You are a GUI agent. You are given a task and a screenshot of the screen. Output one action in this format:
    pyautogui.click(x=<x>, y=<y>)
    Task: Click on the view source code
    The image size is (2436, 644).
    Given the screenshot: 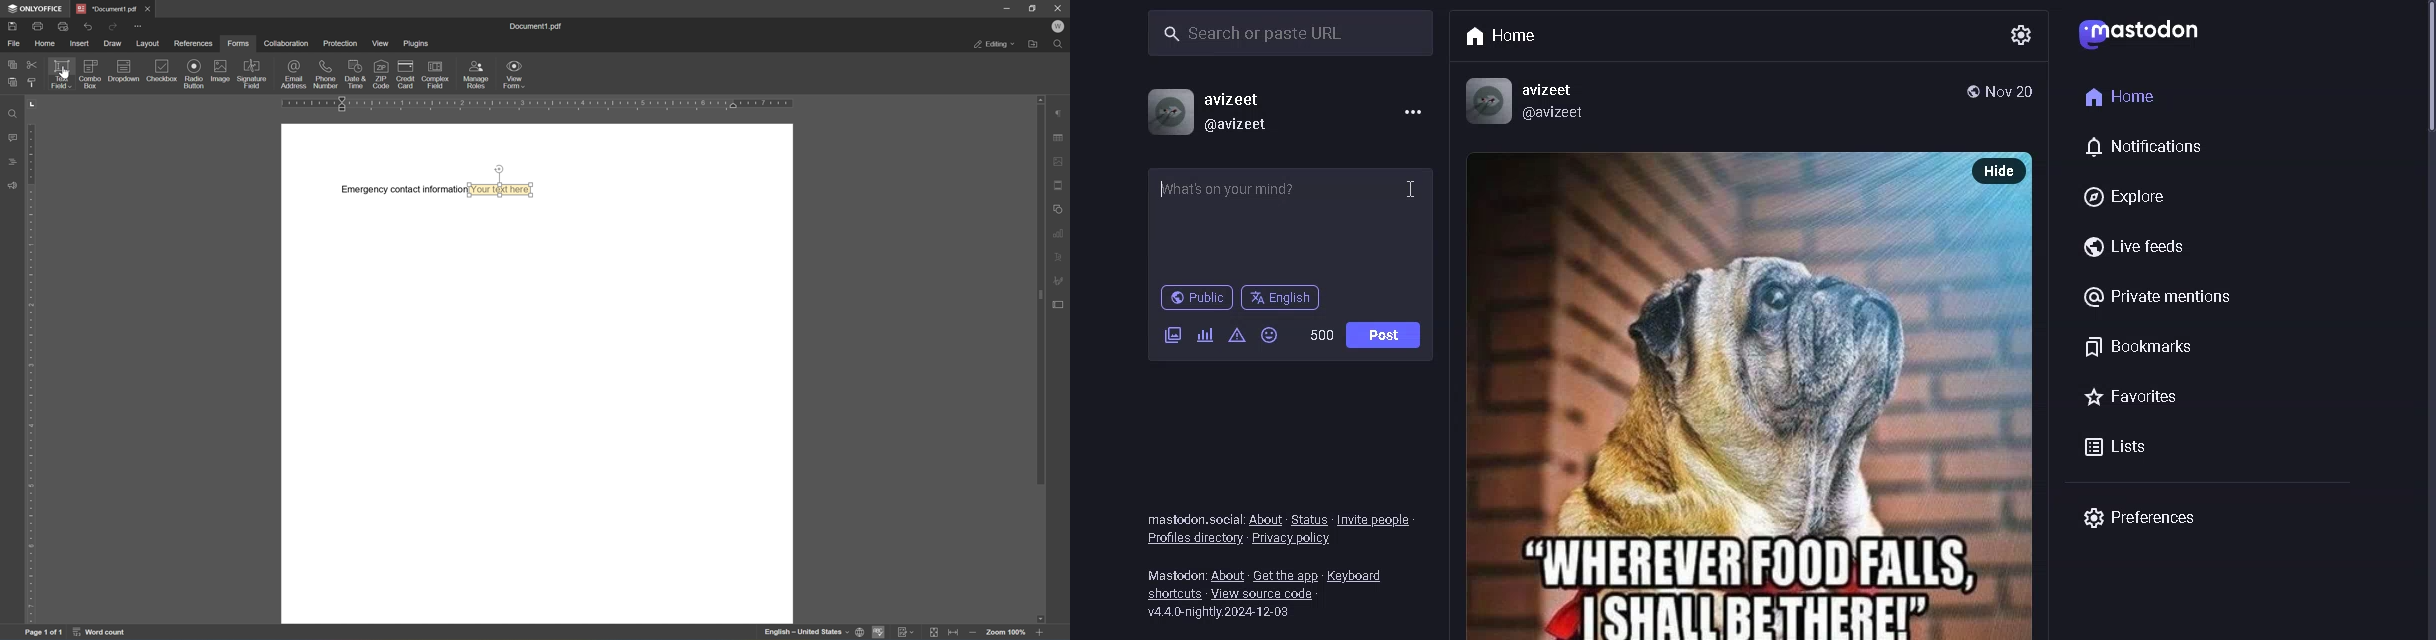 What is the action you would take?
    pyautogui.click(x=1273, y=595)
    